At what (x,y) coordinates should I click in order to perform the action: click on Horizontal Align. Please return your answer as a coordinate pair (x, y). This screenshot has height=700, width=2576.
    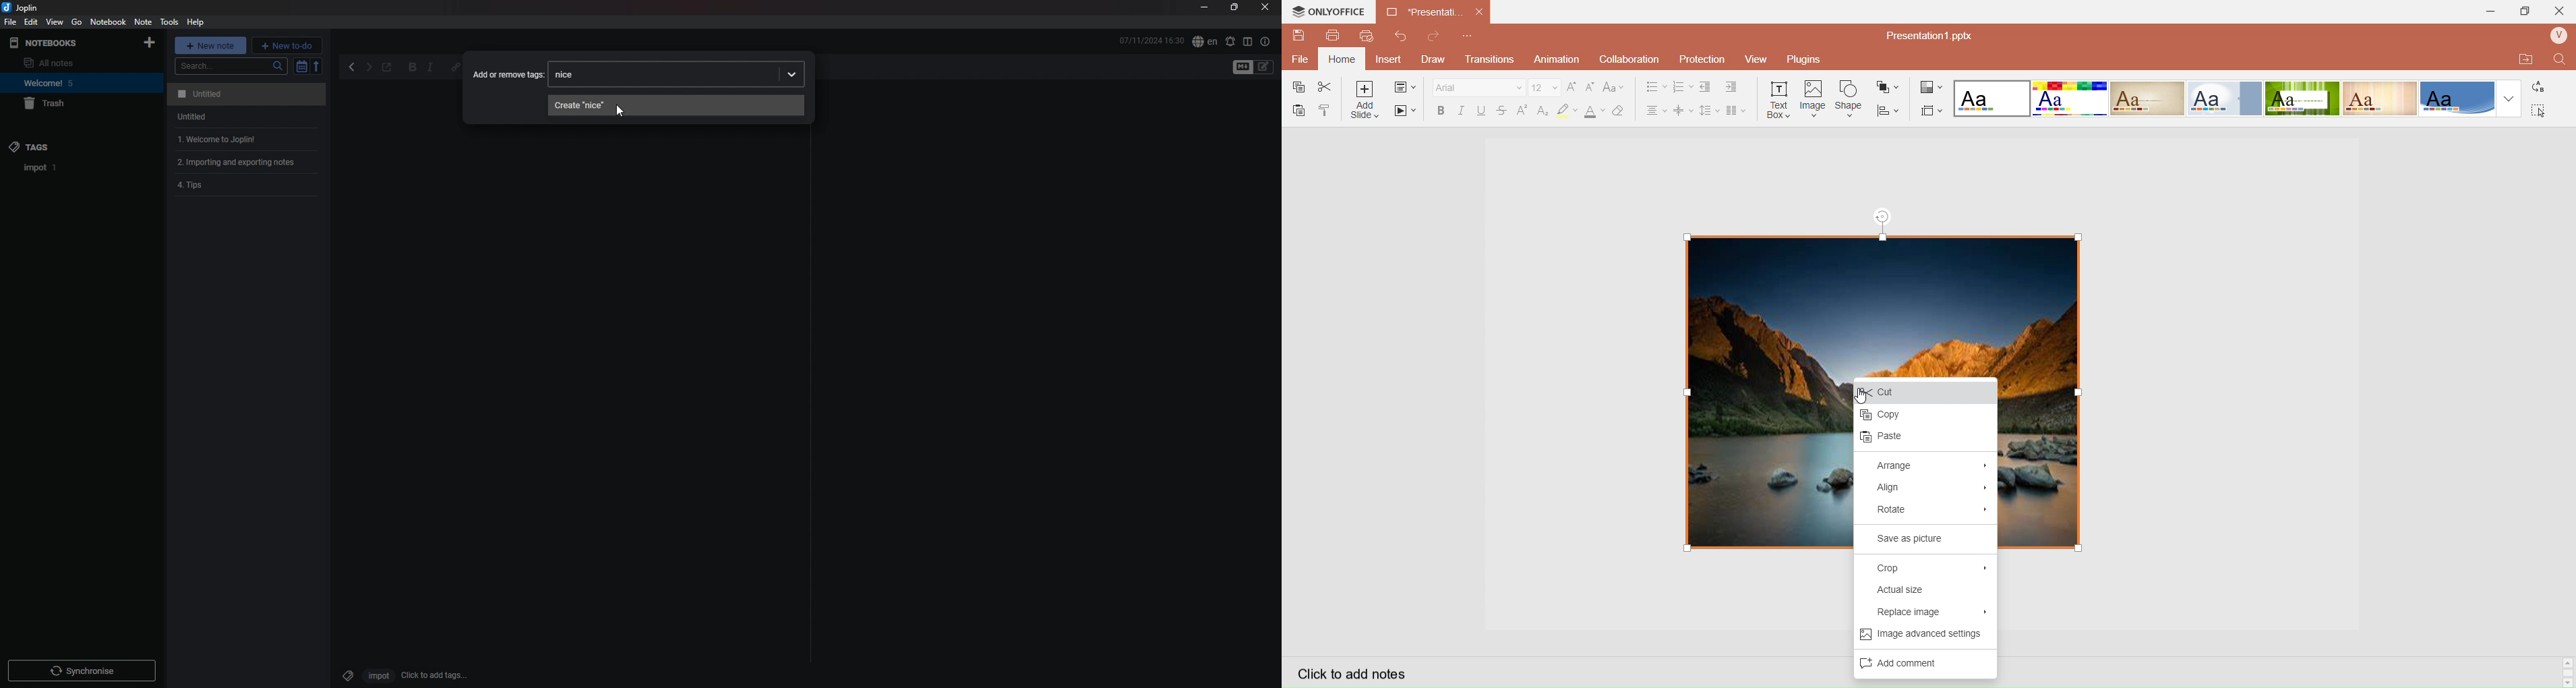
    Looking at the image, I should click on (1658, 109).